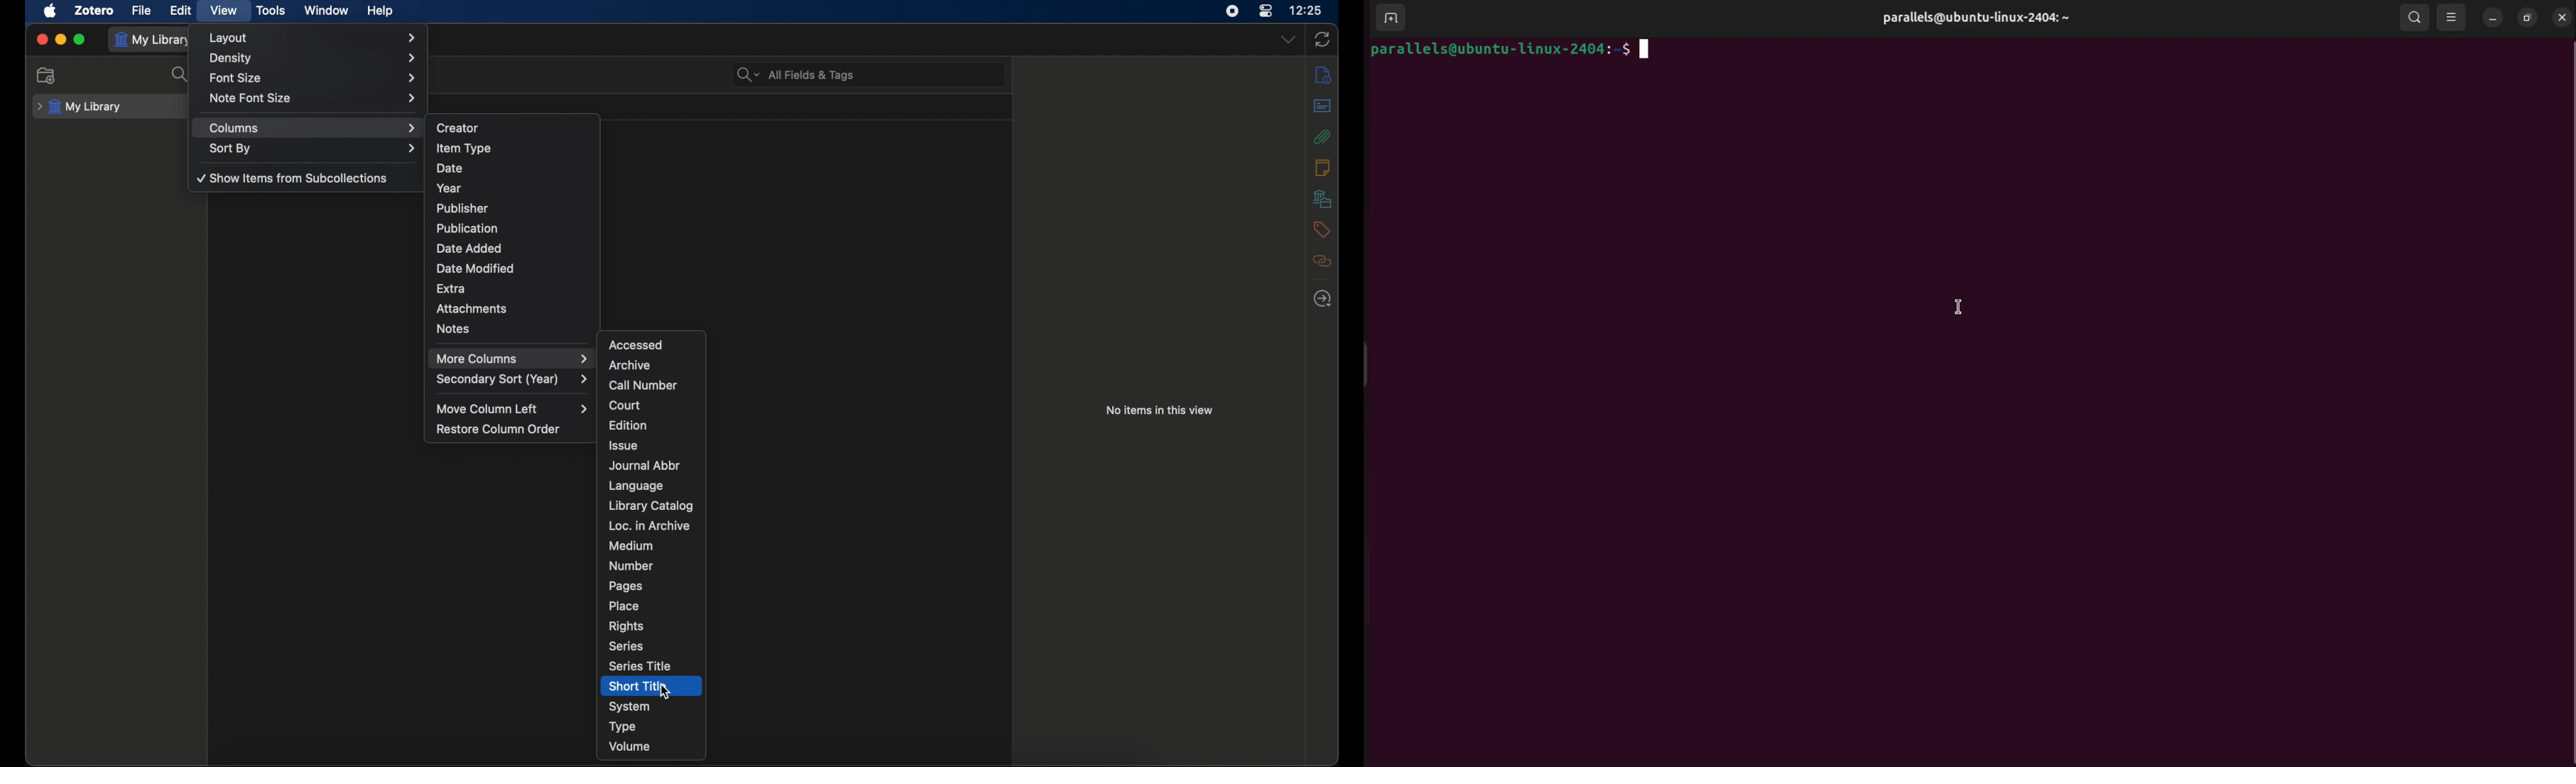 This screenshot has width=2576, height=784. I want to click on pages, so click(625, 587).